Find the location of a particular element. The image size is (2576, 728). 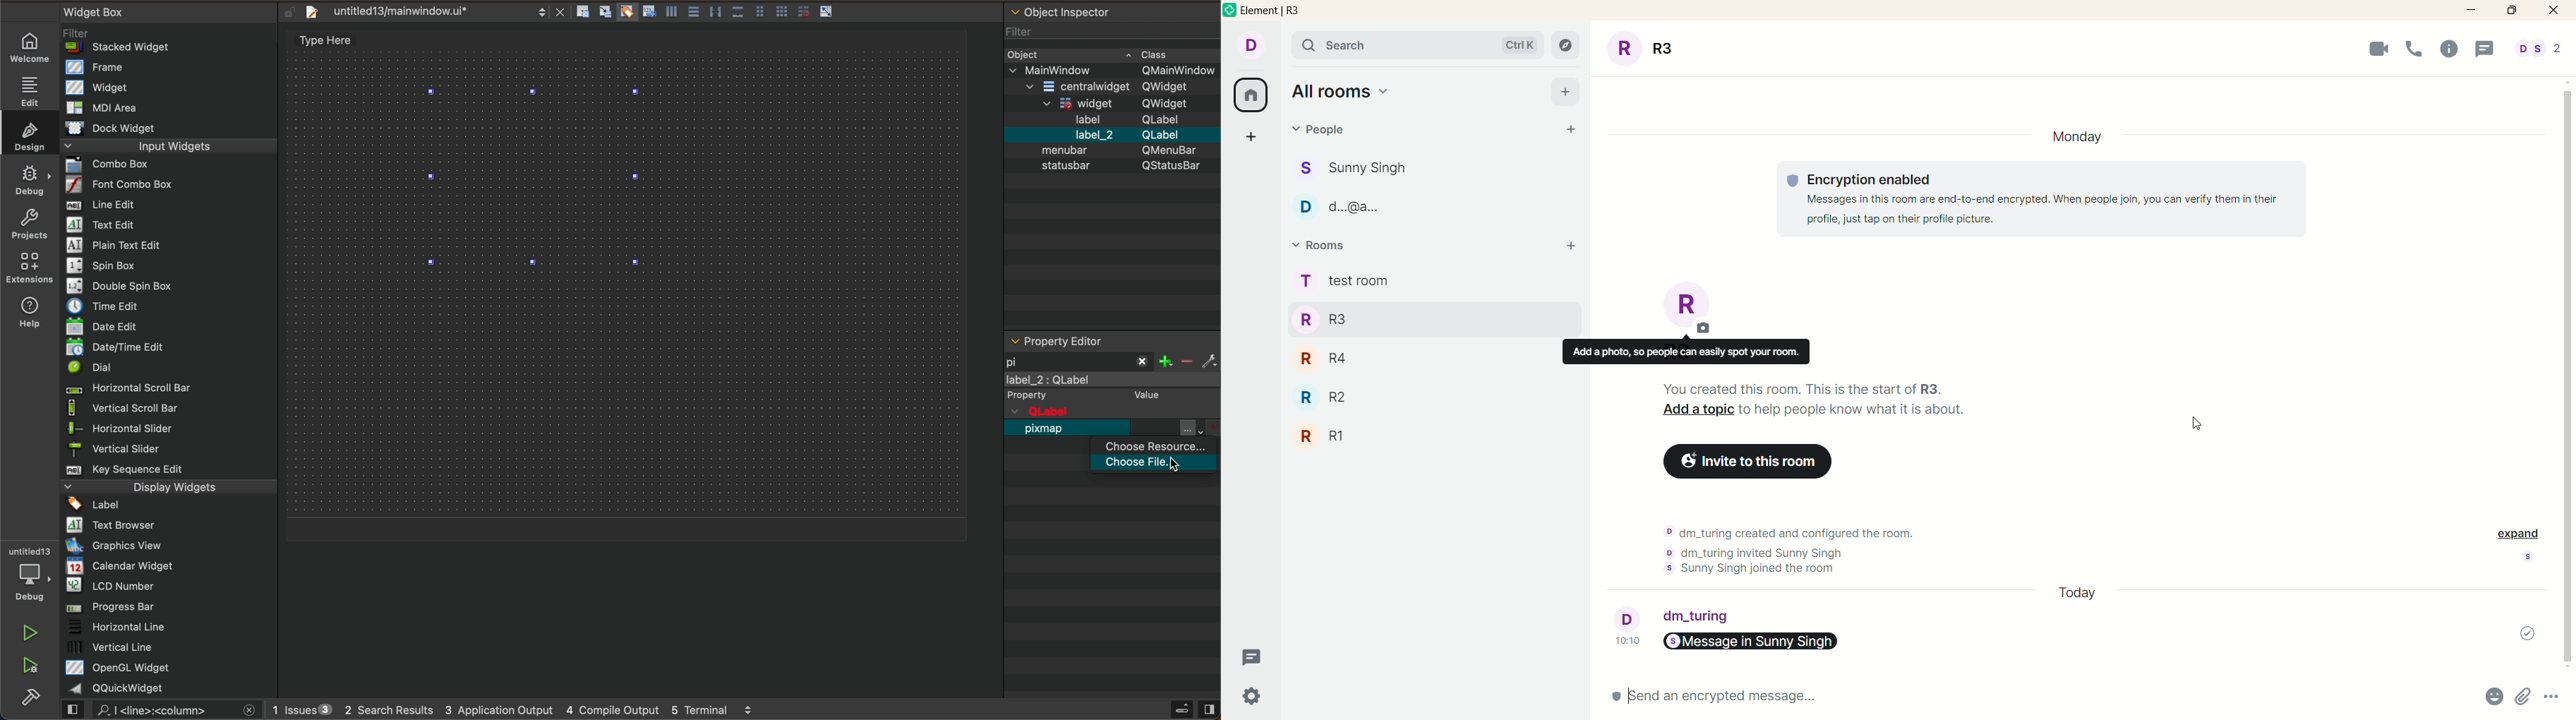

pixmap is located at coordinates (1048, 433).